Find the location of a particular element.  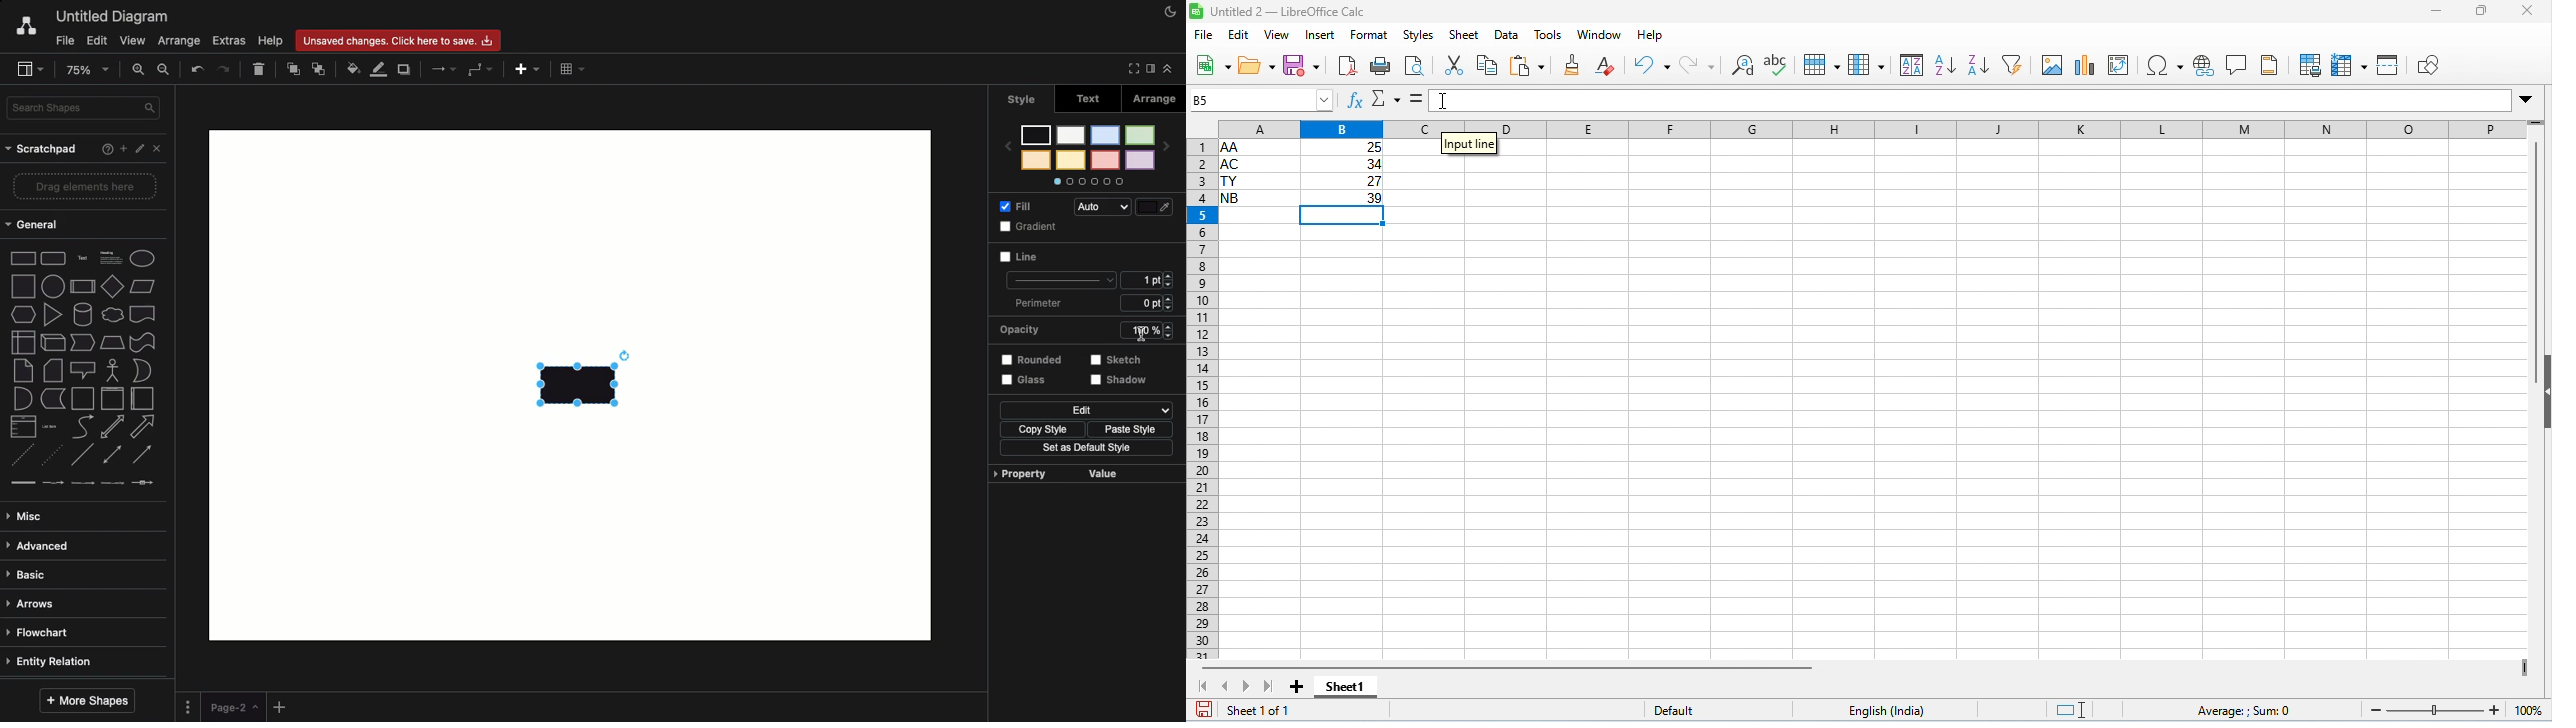

Shadow is located at coordinates (1122, 381).